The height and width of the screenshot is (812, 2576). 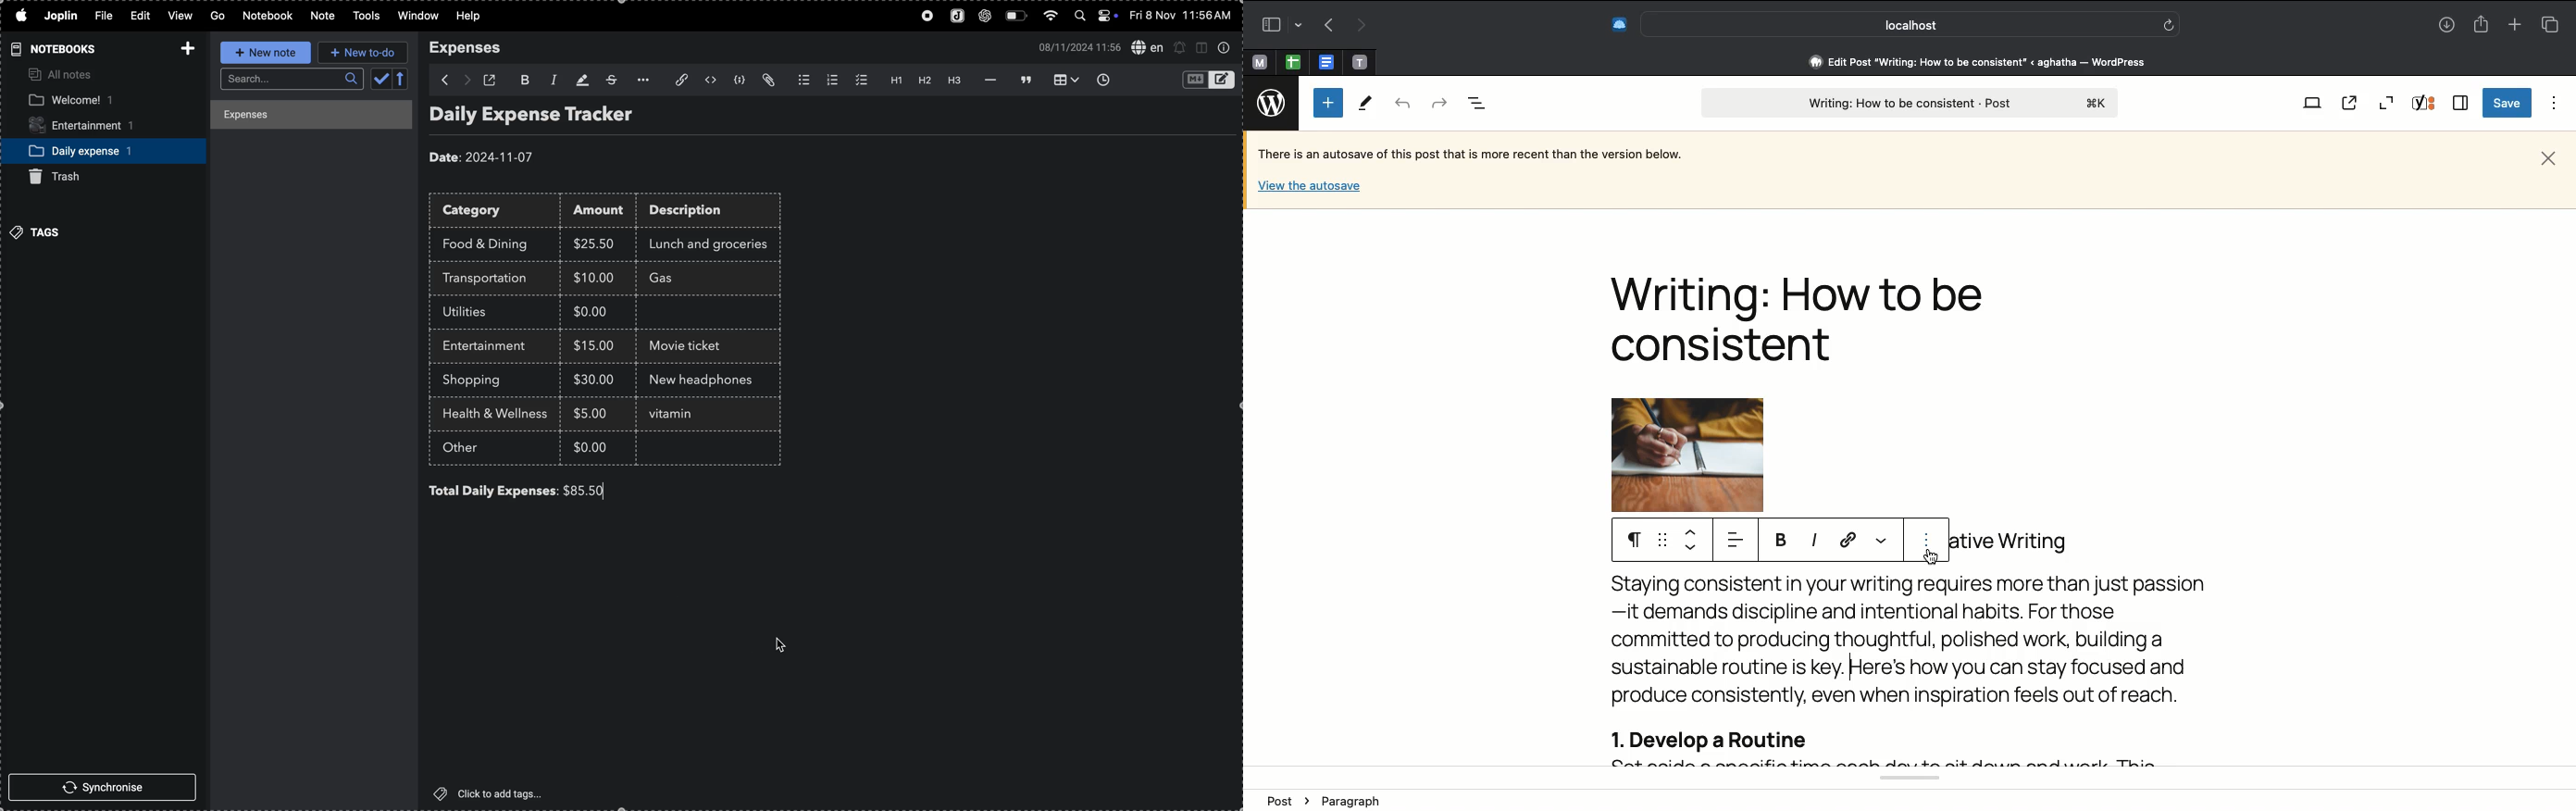 What do you see at coordinates (676, 81) in the screenshot?
I see `attach file` at bounding box center [676, 81].